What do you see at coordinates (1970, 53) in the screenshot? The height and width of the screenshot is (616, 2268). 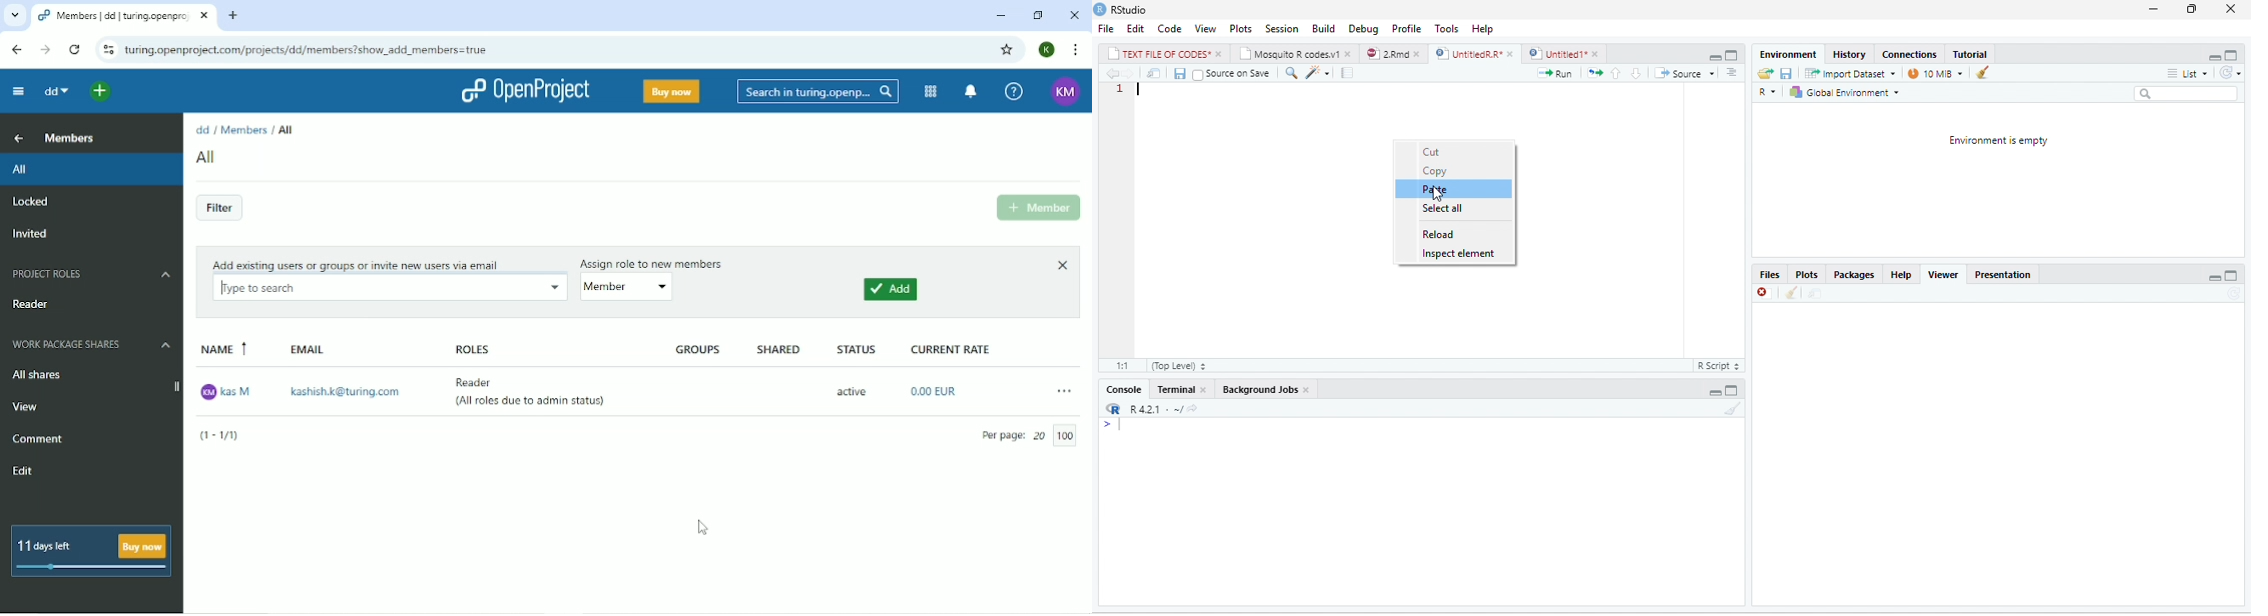 I see `Tutorial` at bounding box center [1970, 53].